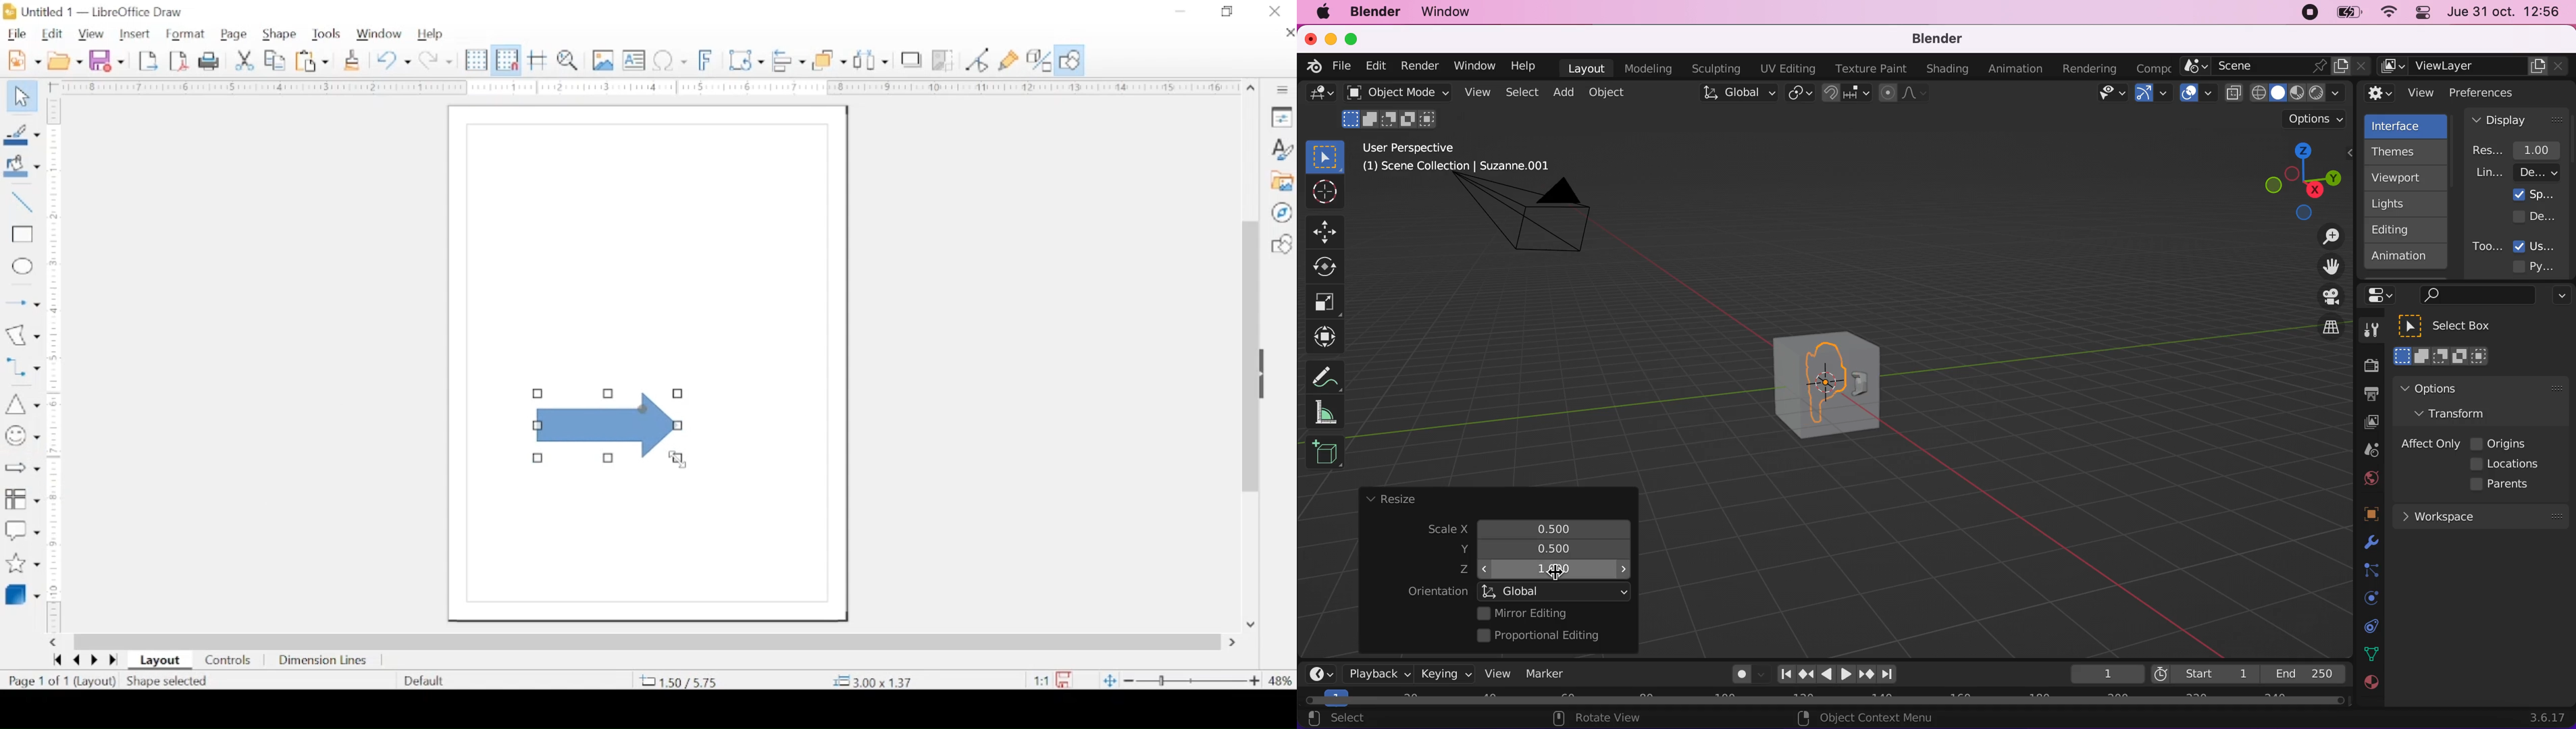 Image resolution: width=2576 pixels, height=756 pixels. Describe the element at coordinates (148, 681) in the screenshot. I see `(layout) shape selected ` at that location.